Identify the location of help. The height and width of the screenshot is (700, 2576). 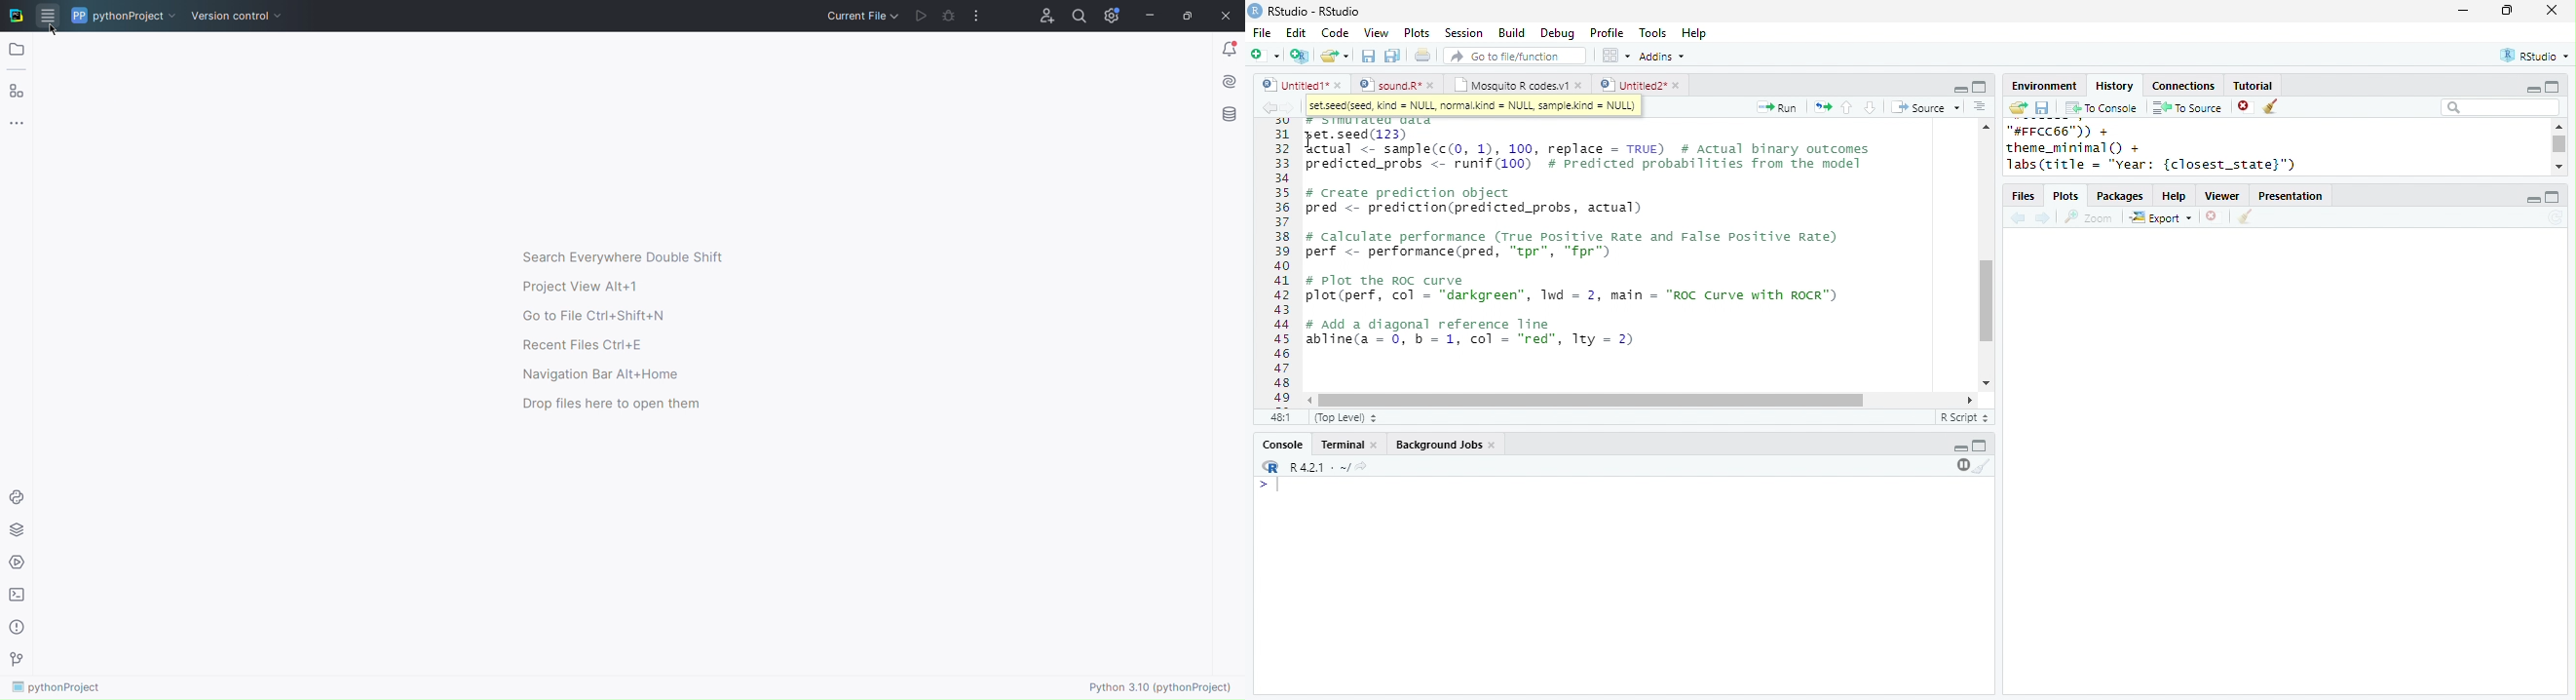
(2175, 197).